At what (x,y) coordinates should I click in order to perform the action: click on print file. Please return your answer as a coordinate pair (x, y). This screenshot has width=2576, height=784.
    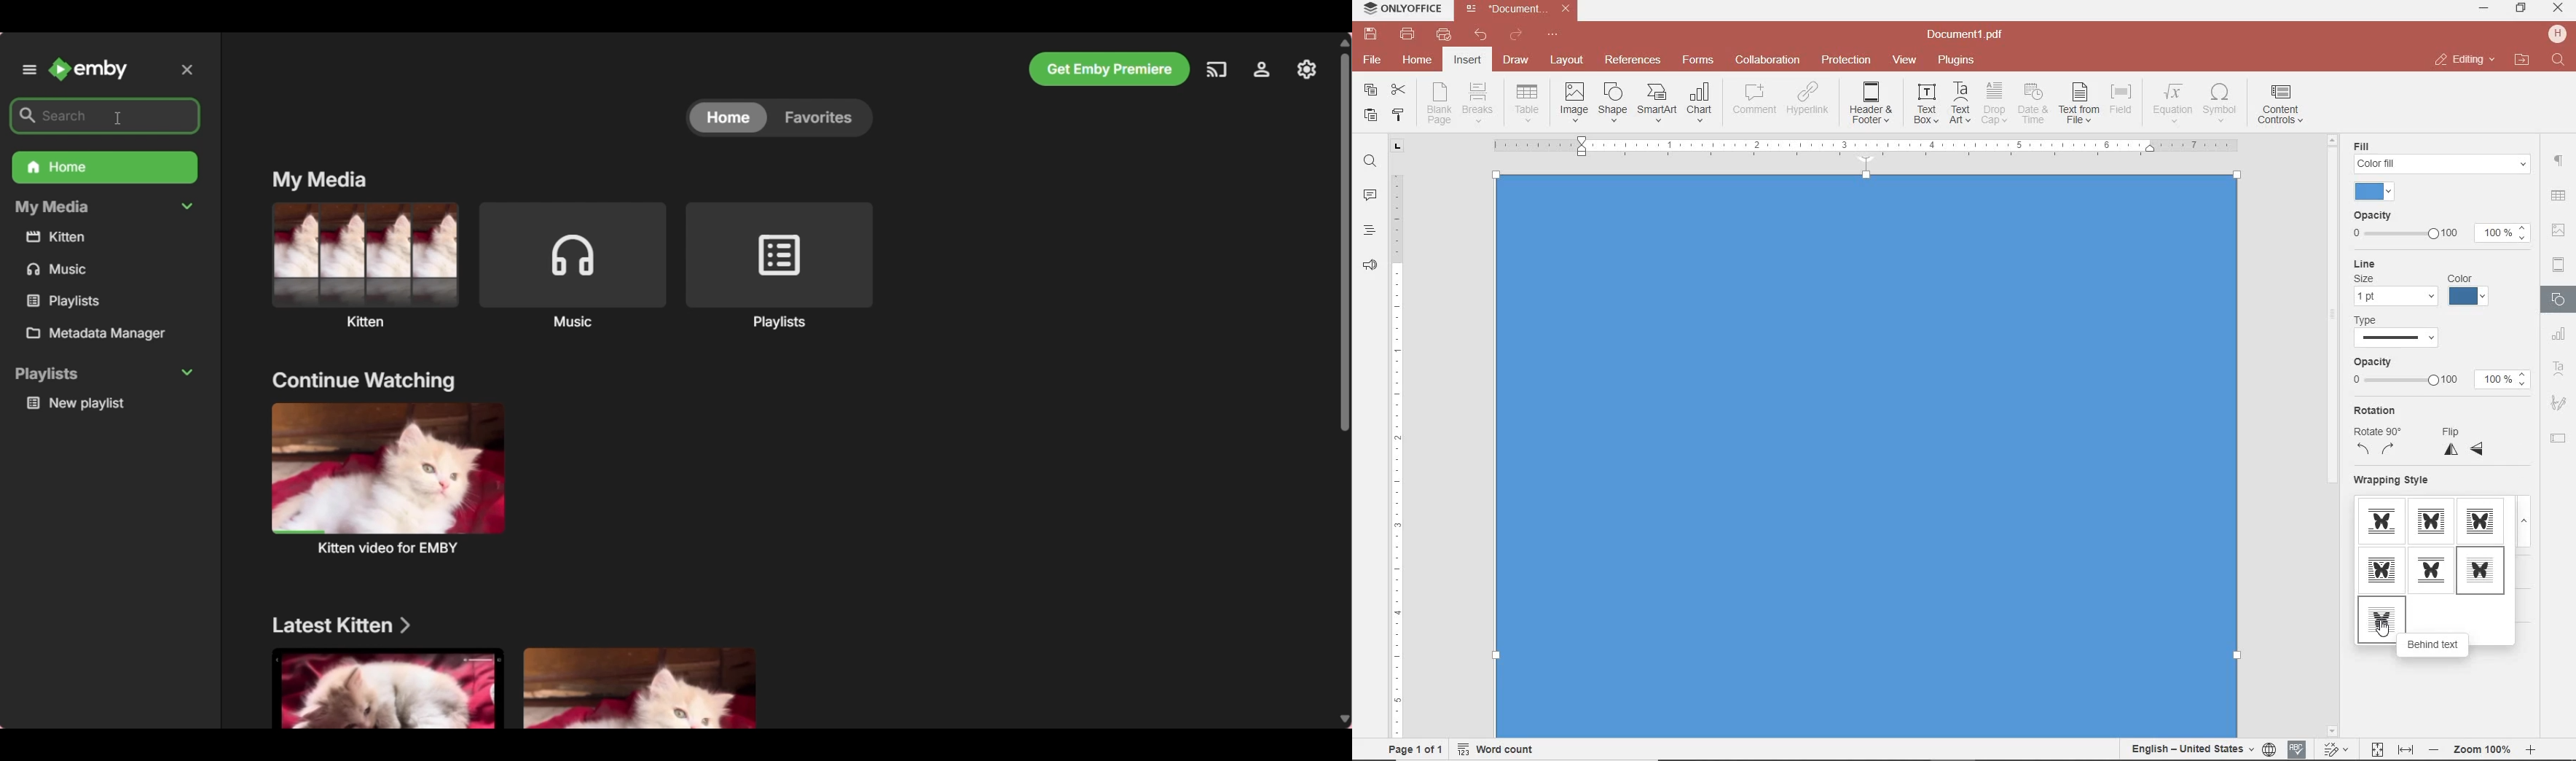
    Looking at the image, I should click on (1407, 34).